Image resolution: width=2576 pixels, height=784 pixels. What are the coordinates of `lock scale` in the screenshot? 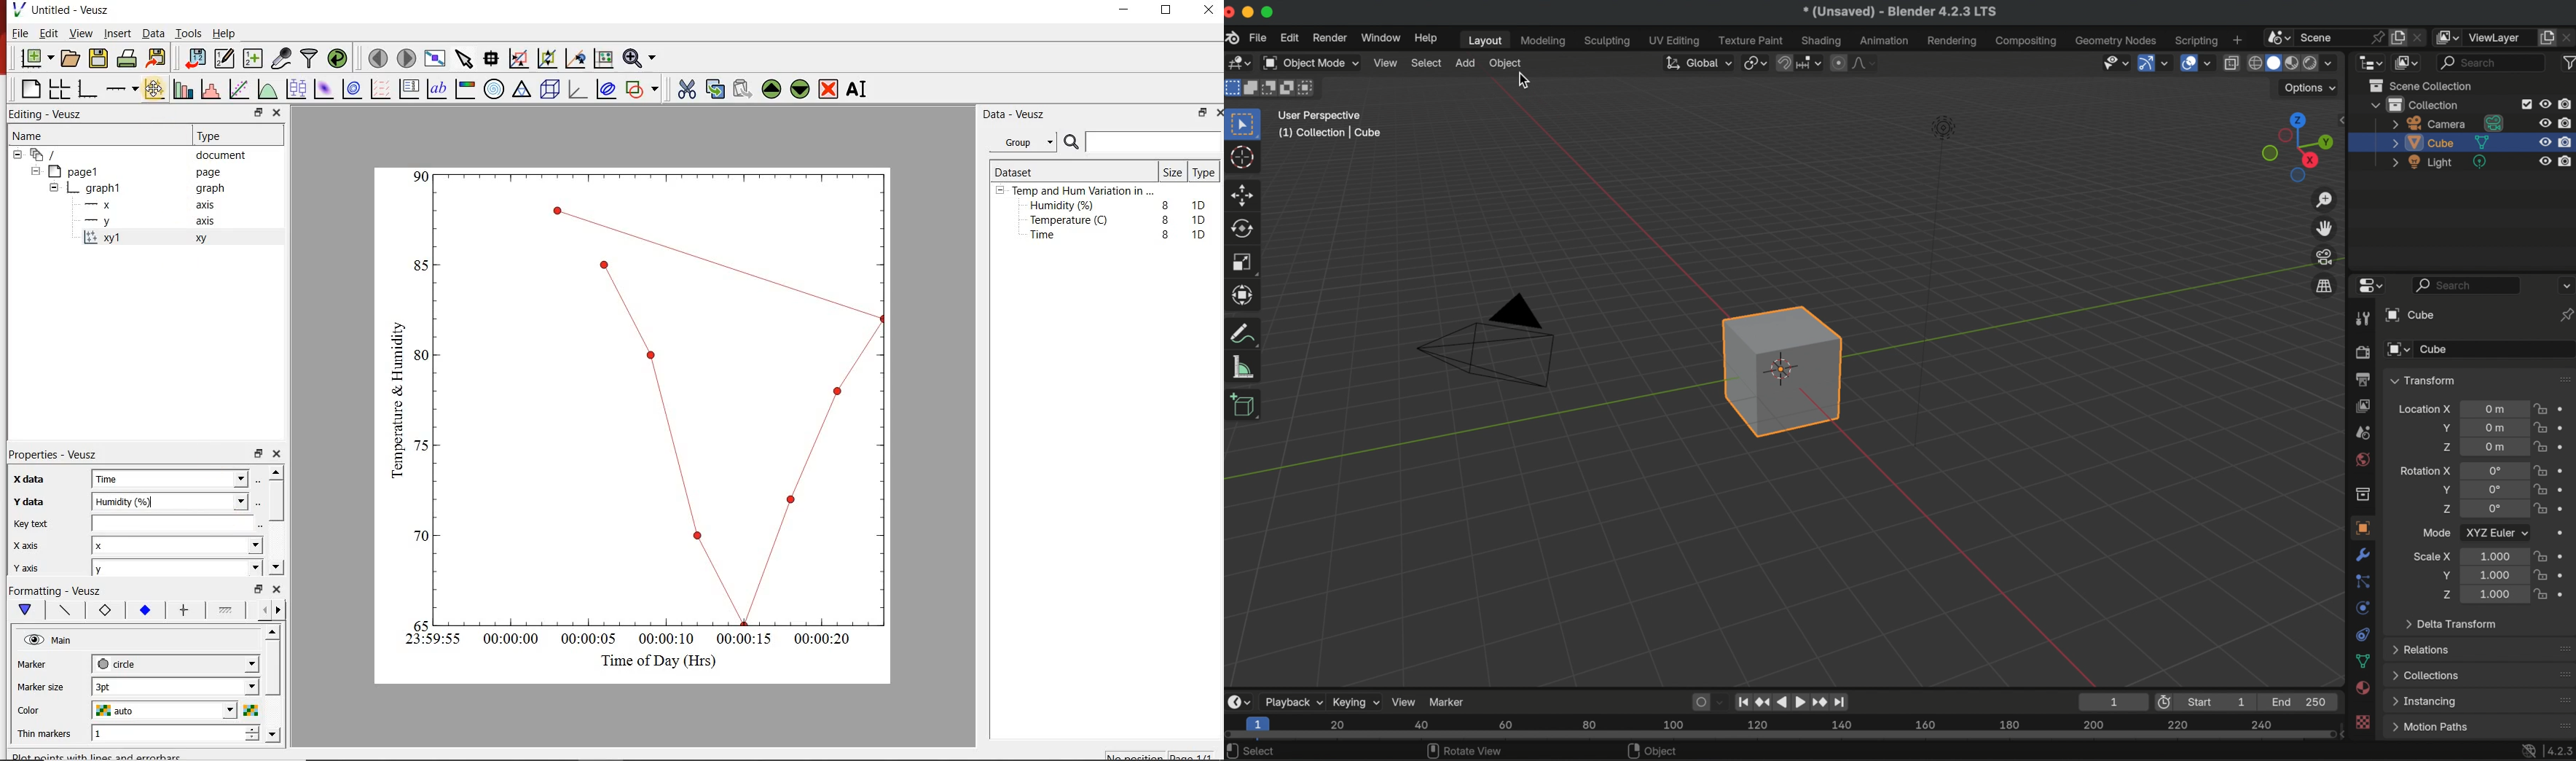 It's located at (2539, 556).